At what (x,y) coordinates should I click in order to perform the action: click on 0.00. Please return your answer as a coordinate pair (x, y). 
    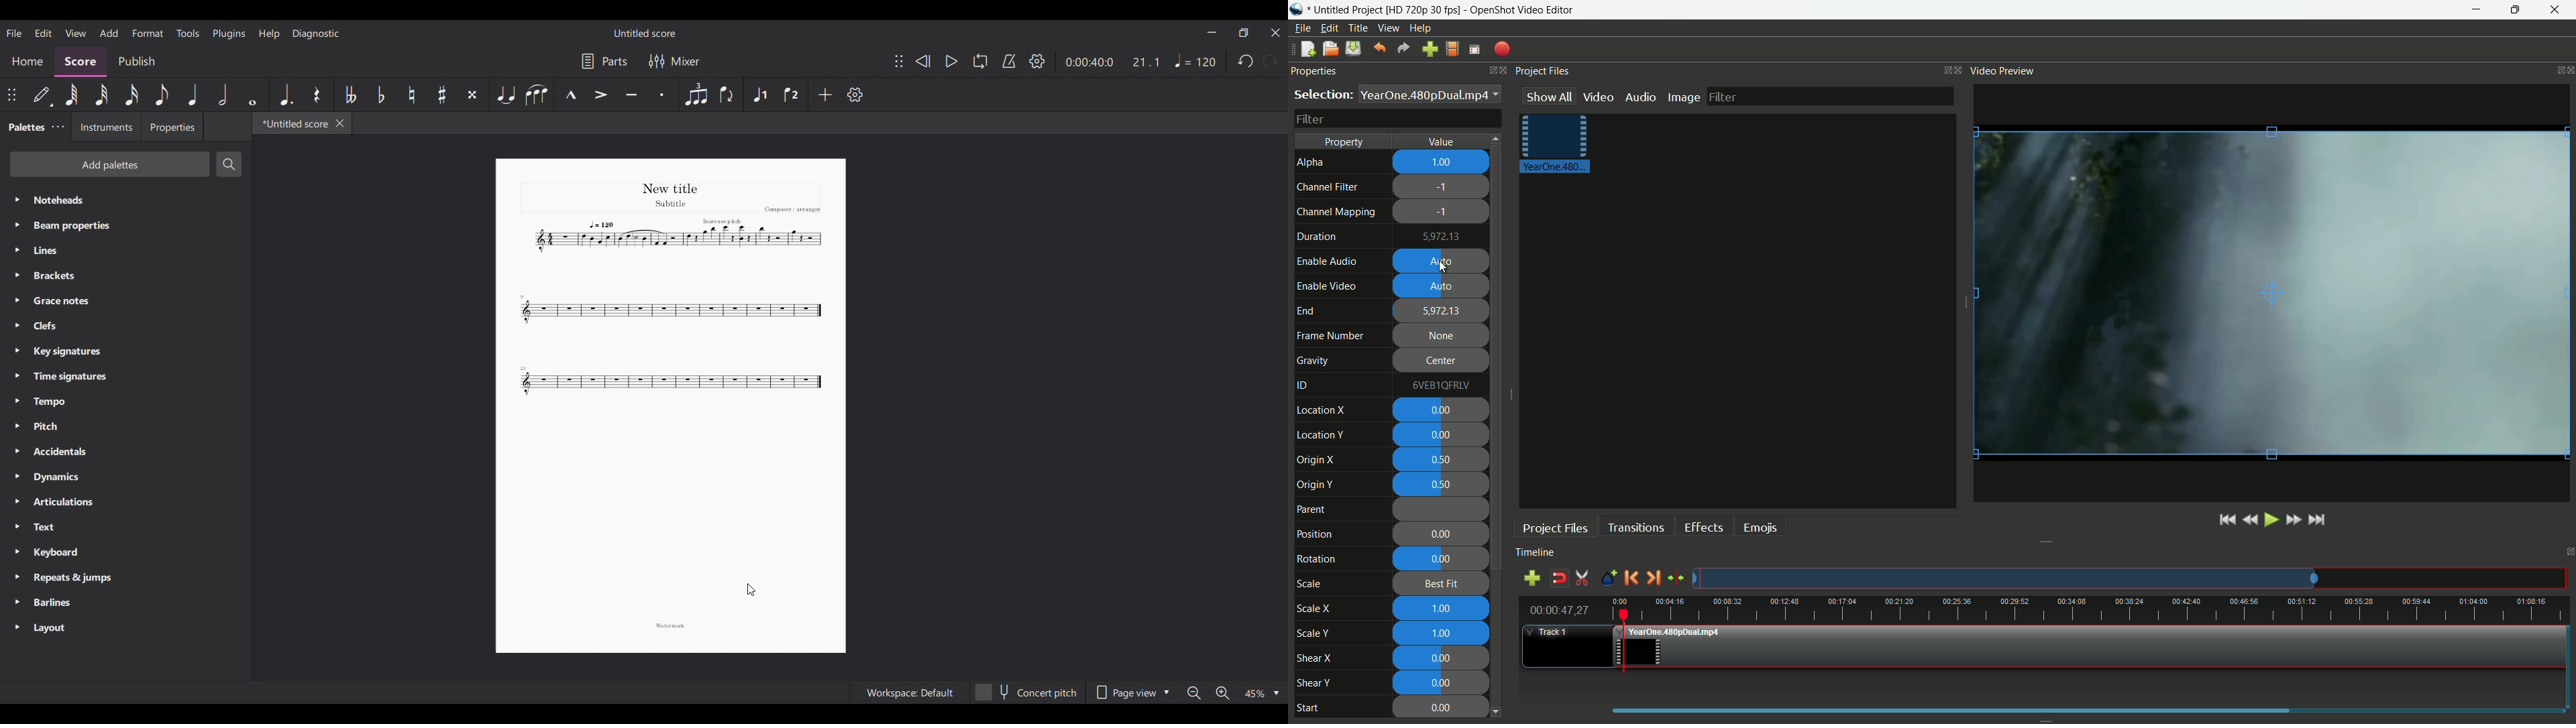
    Looking at the image, I should click on (1444, 680).